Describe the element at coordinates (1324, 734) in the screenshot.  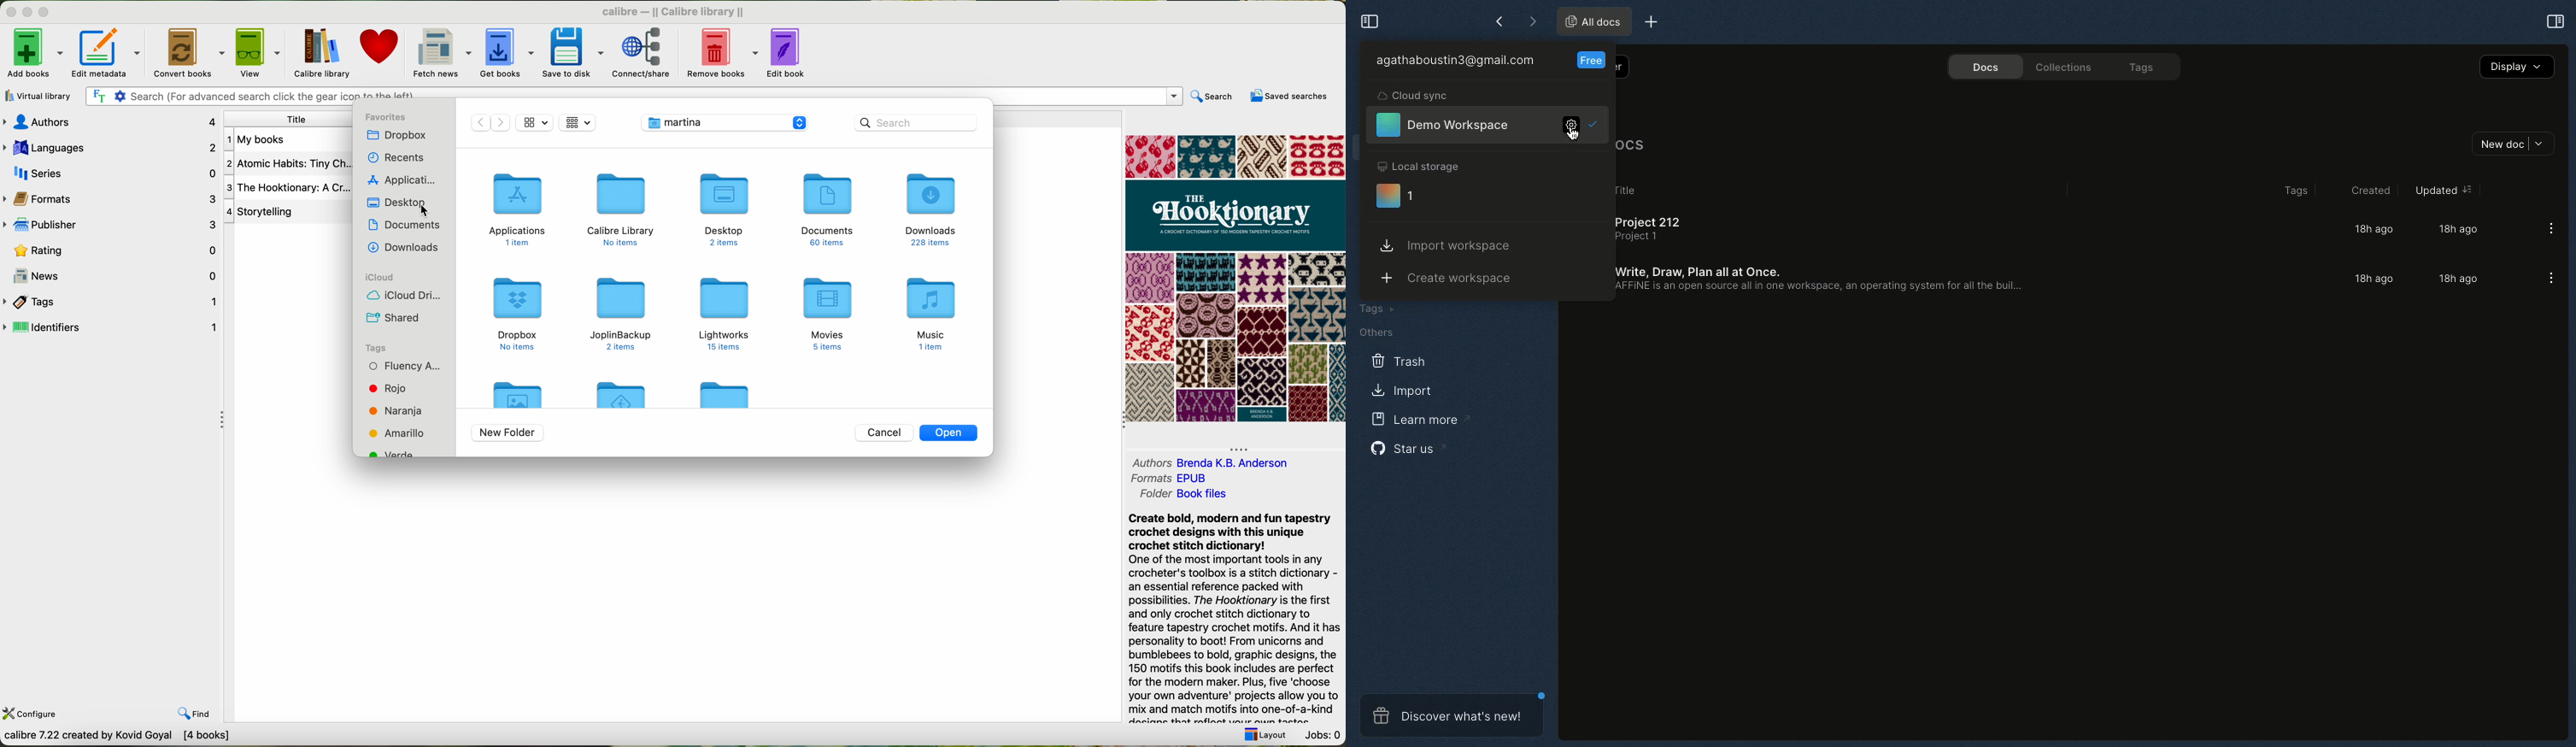
I see `Jobs: 0` at that location.